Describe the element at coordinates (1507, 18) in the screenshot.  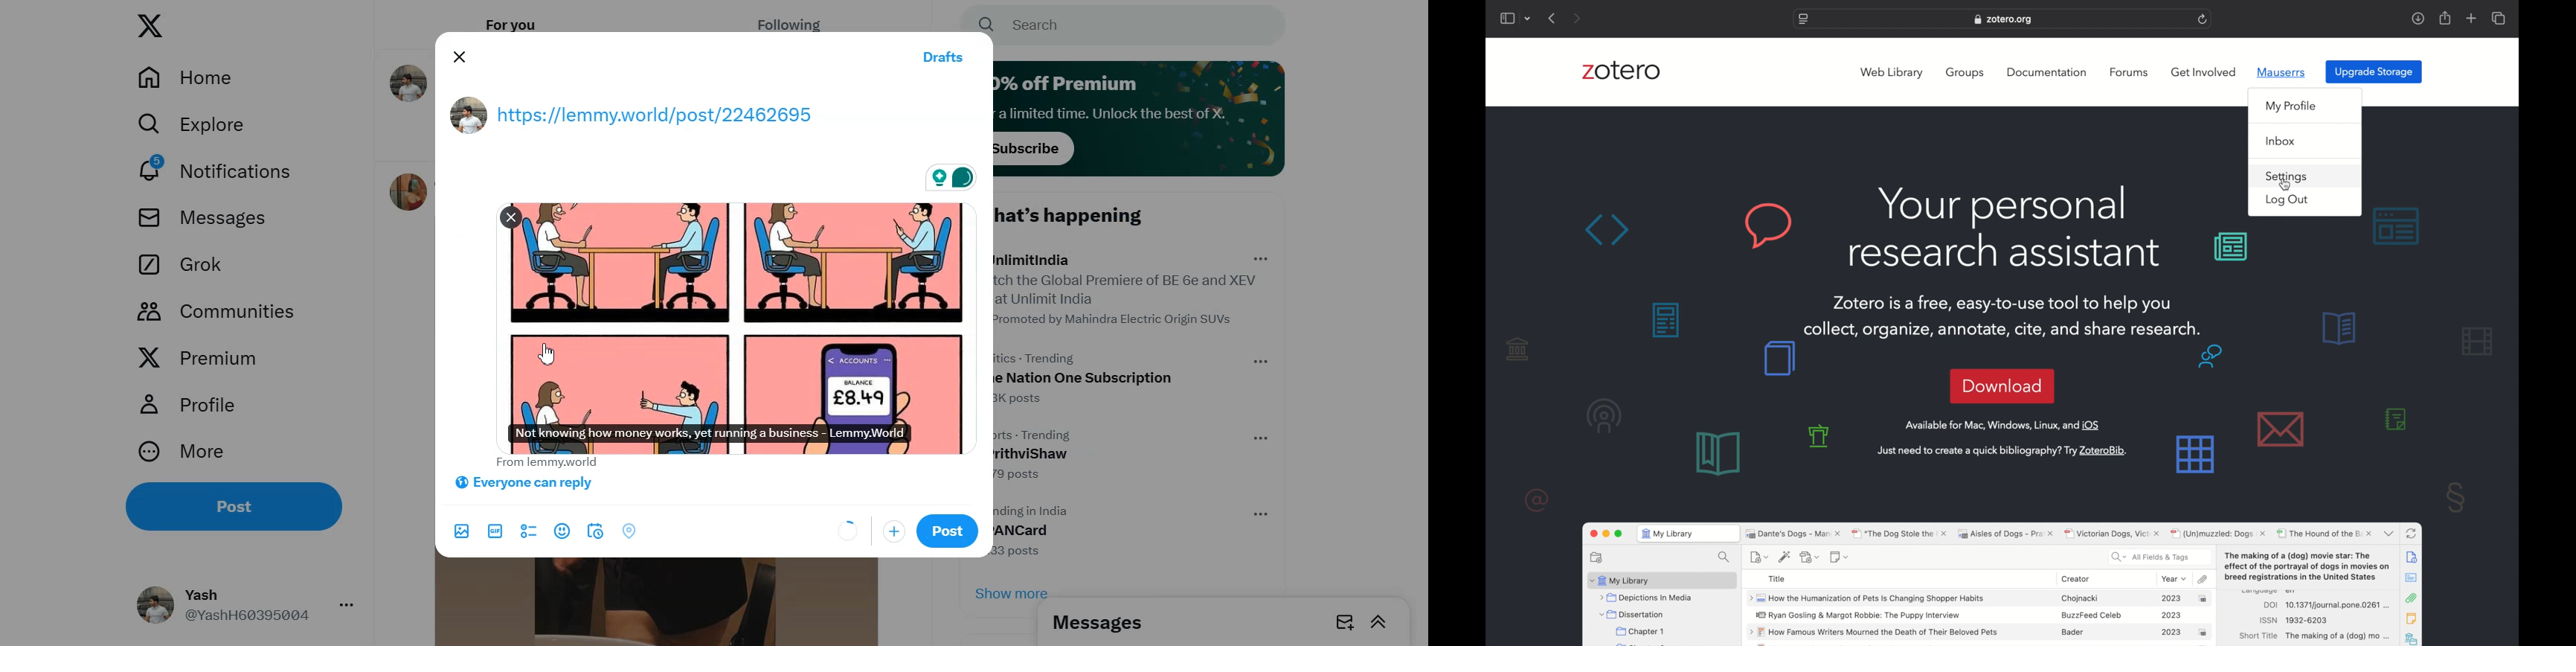
I see `show sidebar` at that location.